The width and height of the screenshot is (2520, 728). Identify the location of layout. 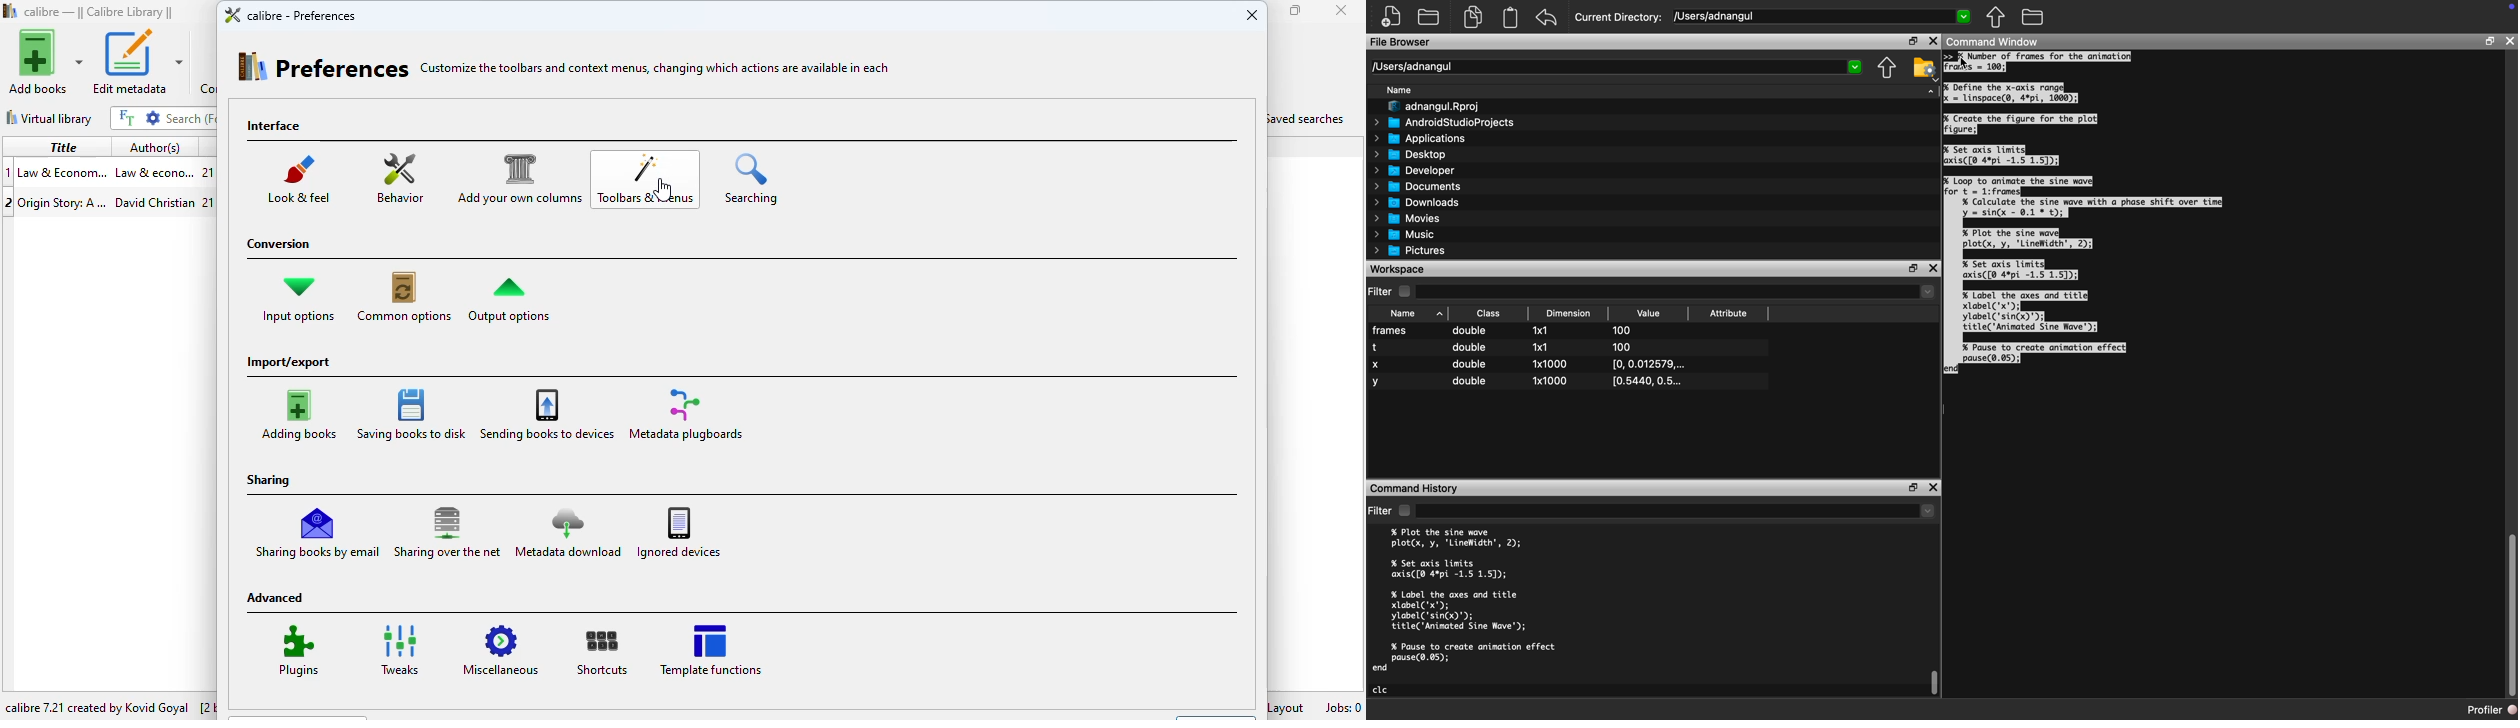
(1289, 706).